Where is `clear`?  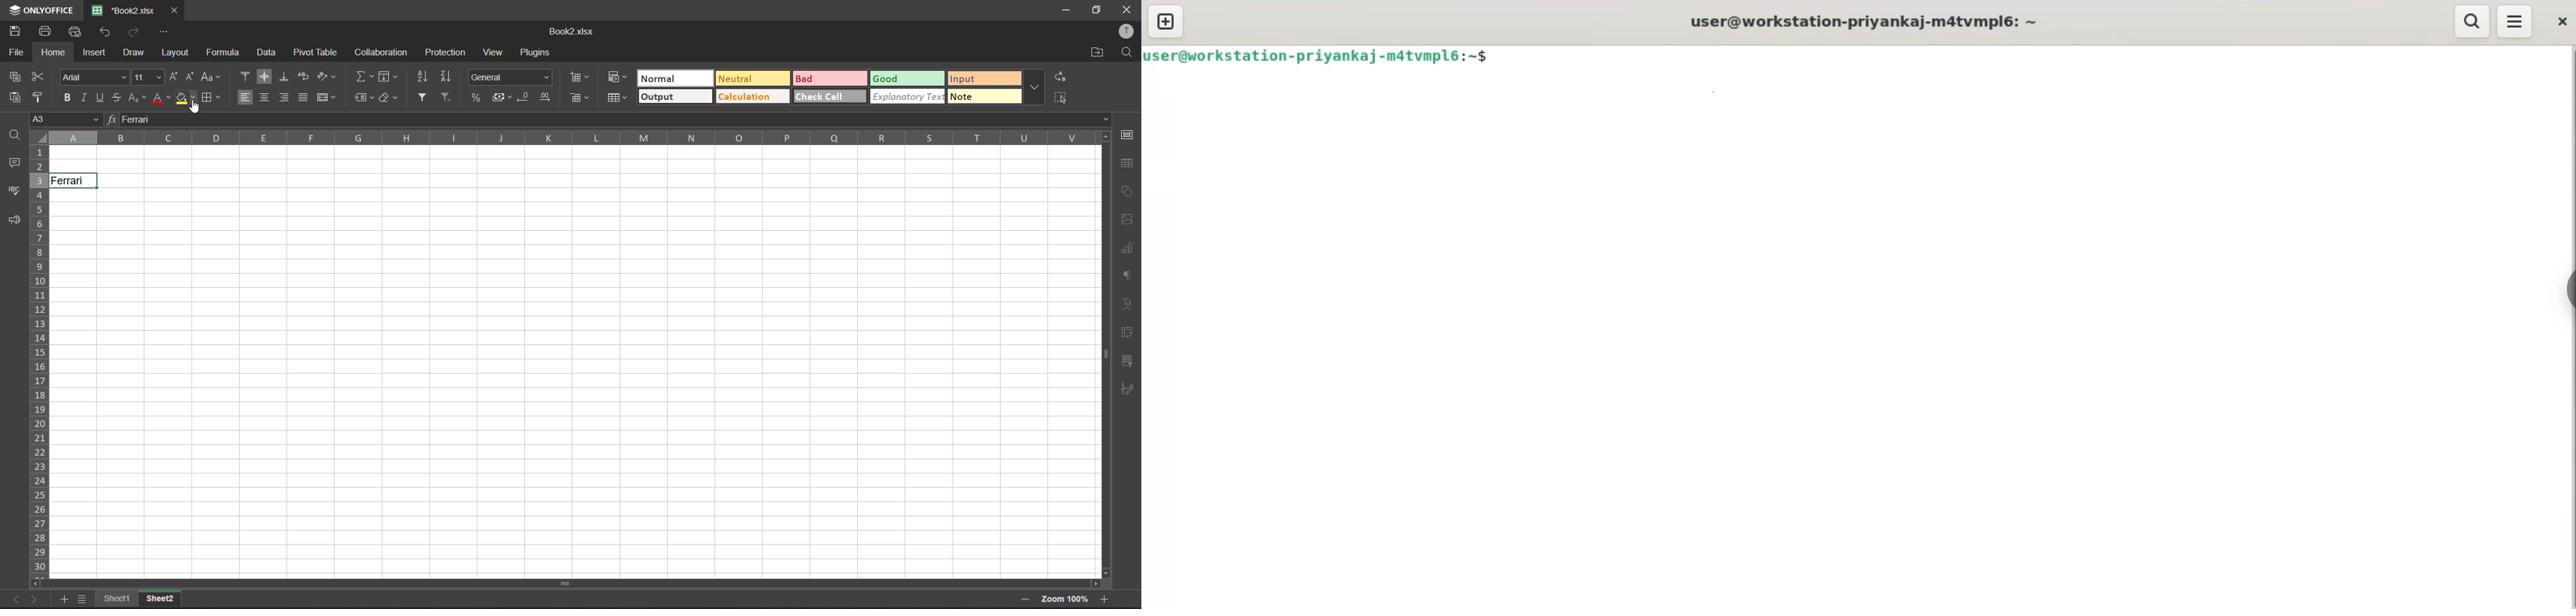
clear is located at coordinates (390, 99).